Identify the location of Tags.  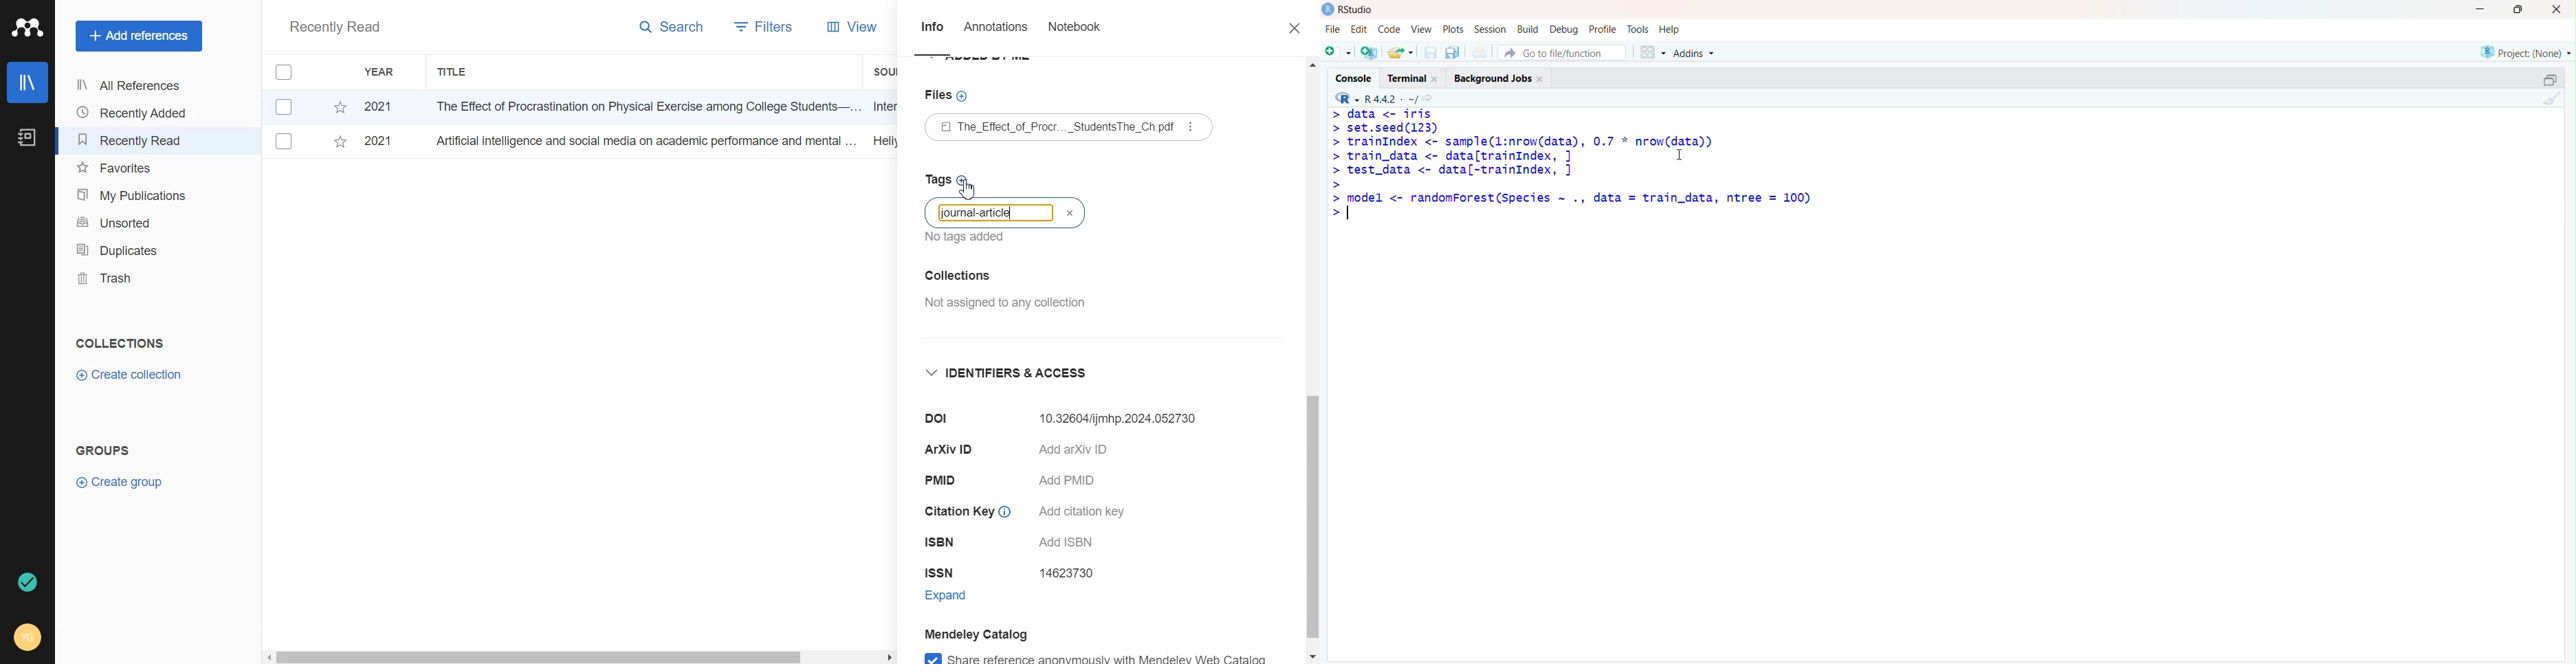
(945, 183).